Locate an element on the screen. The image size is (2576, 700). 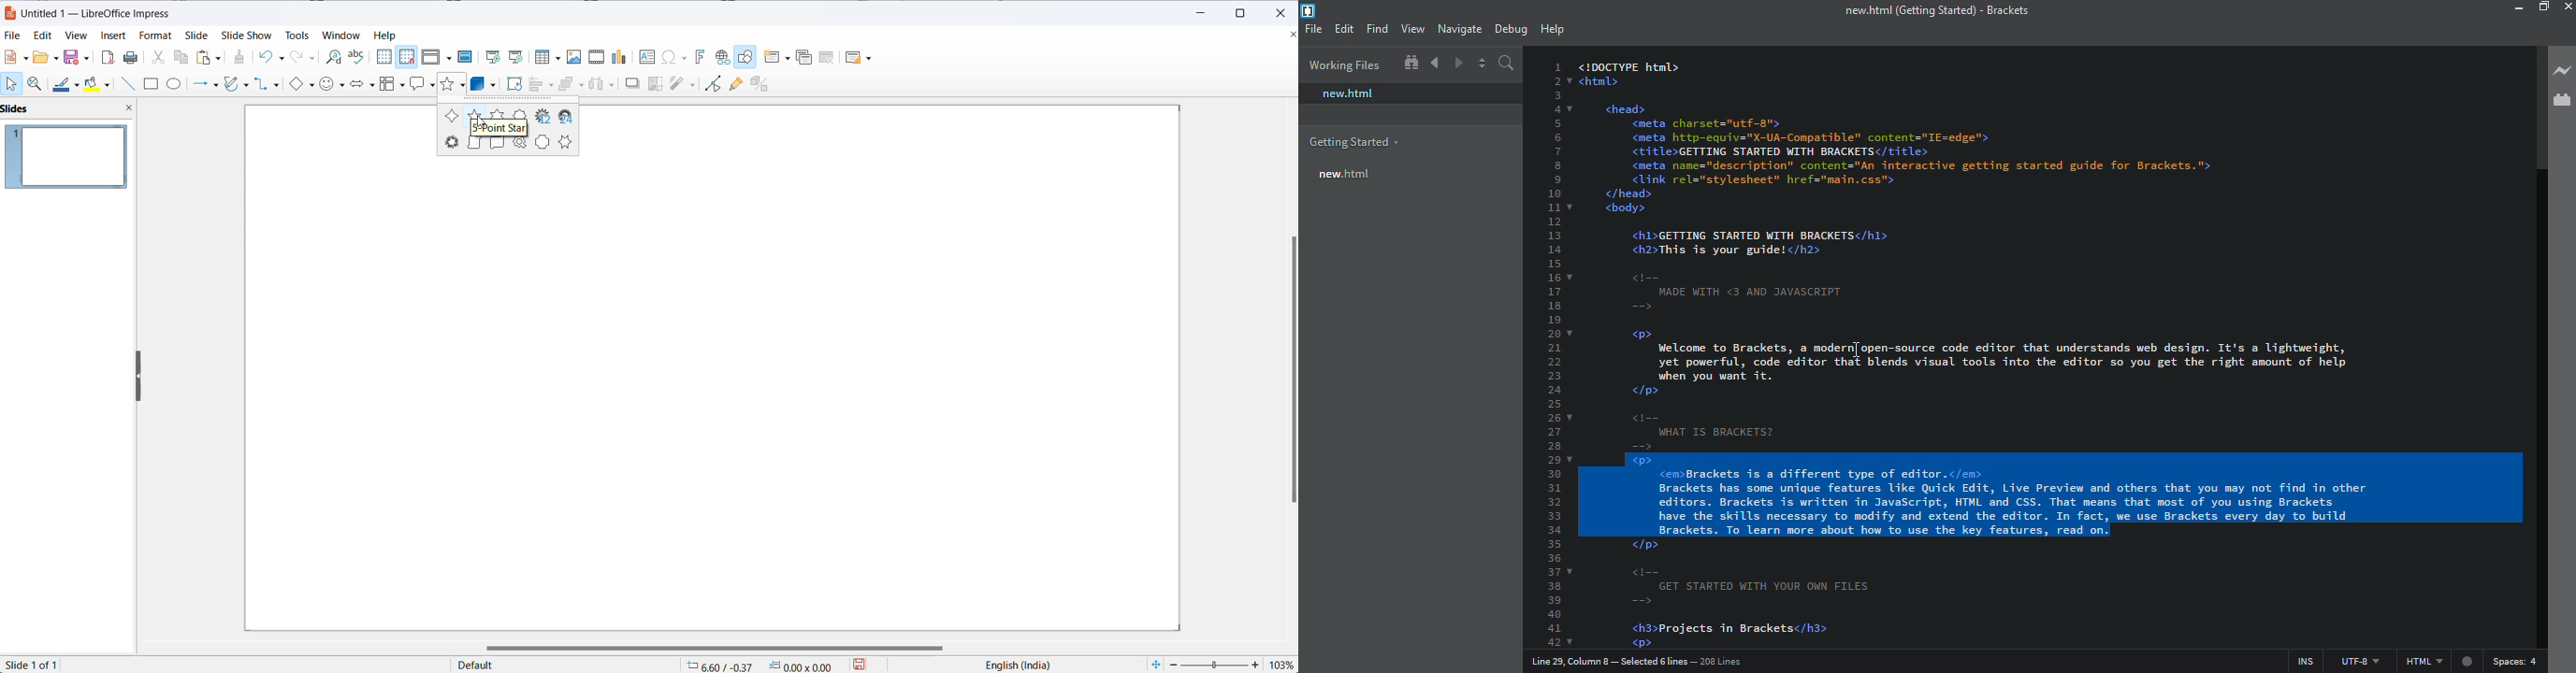
8 point star is located at coordinates (521, 112).